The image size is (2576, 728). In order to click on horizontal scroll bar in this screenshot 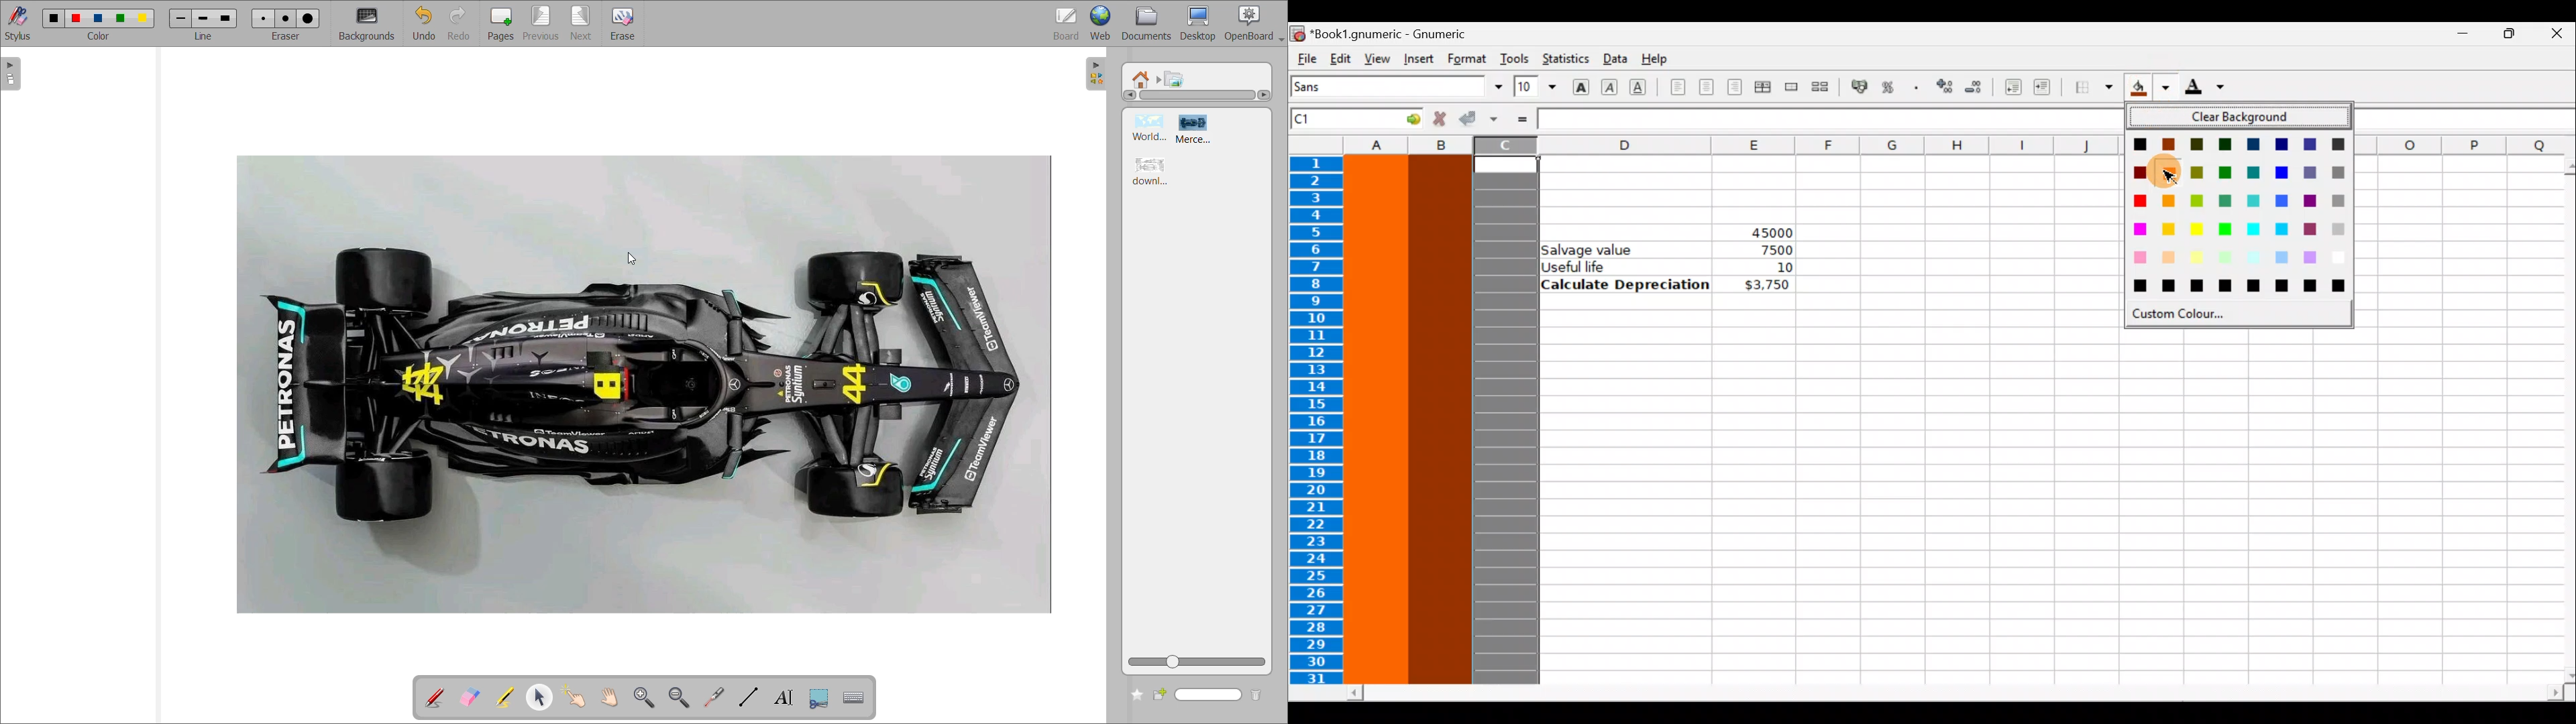, I will do `click(1198, 95)`.